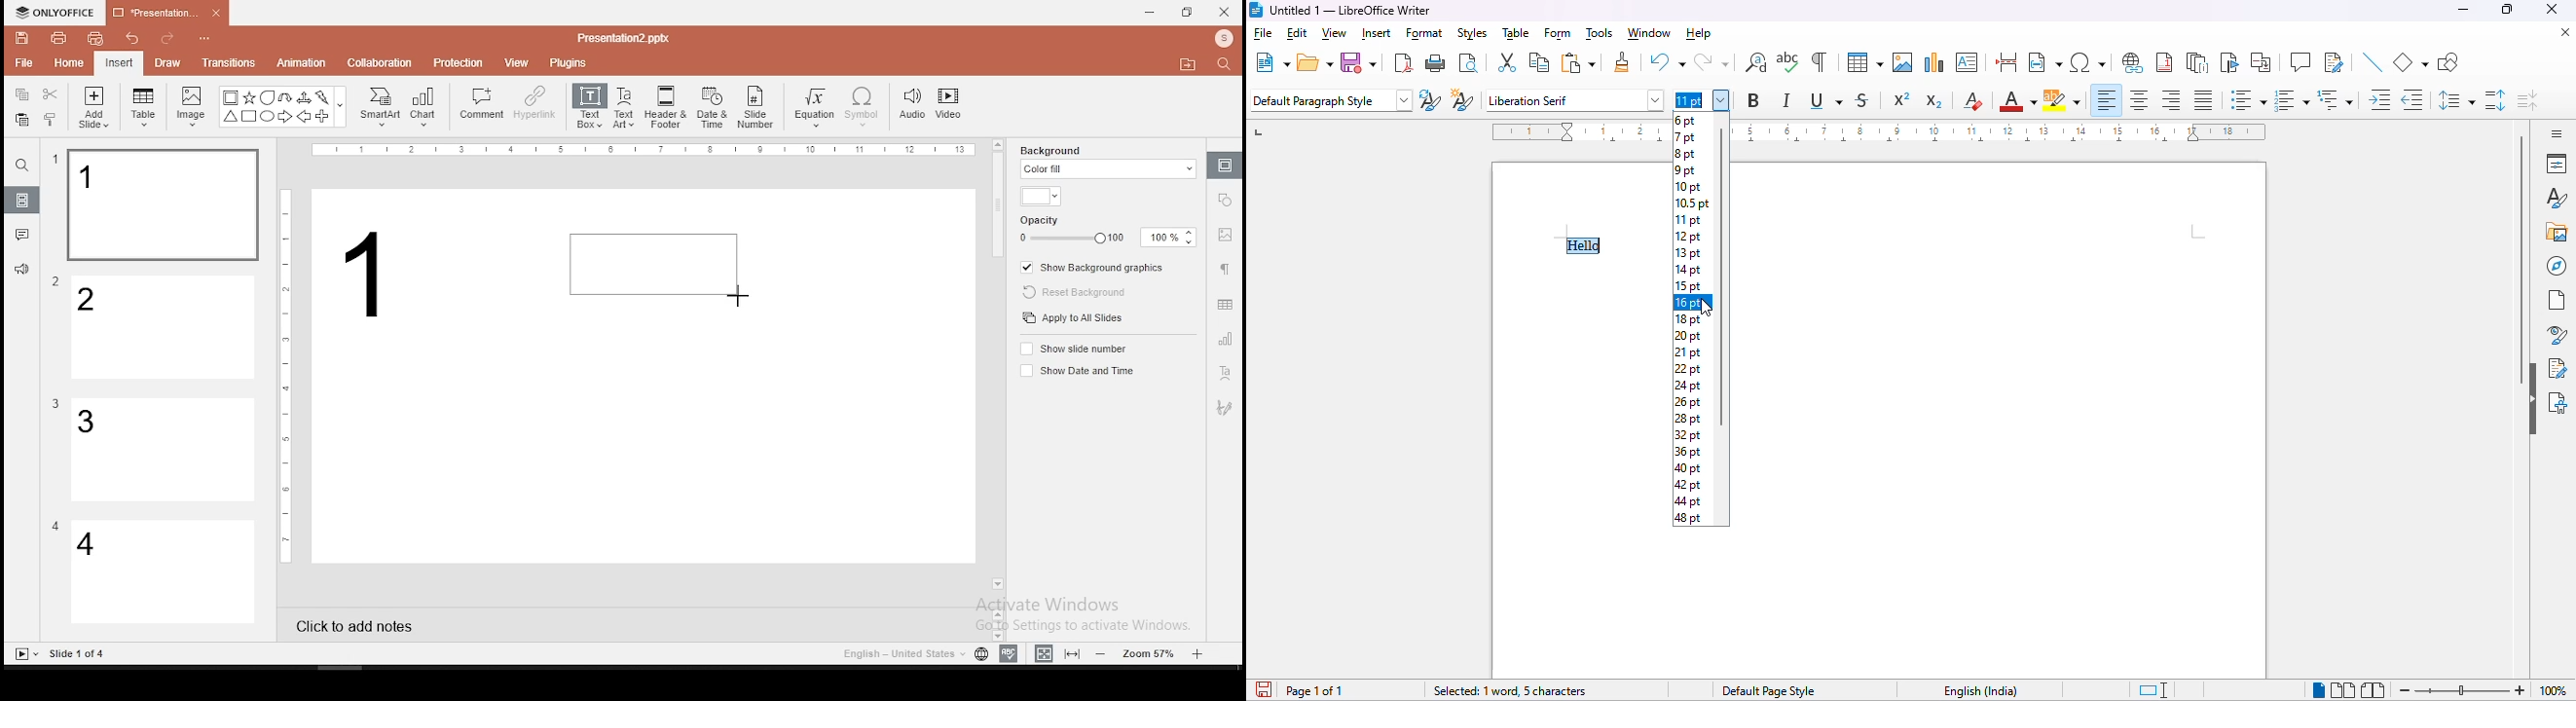 The height and width of the screenshot is (728, 2576). I want to click on spell check, so click(1009, 653).